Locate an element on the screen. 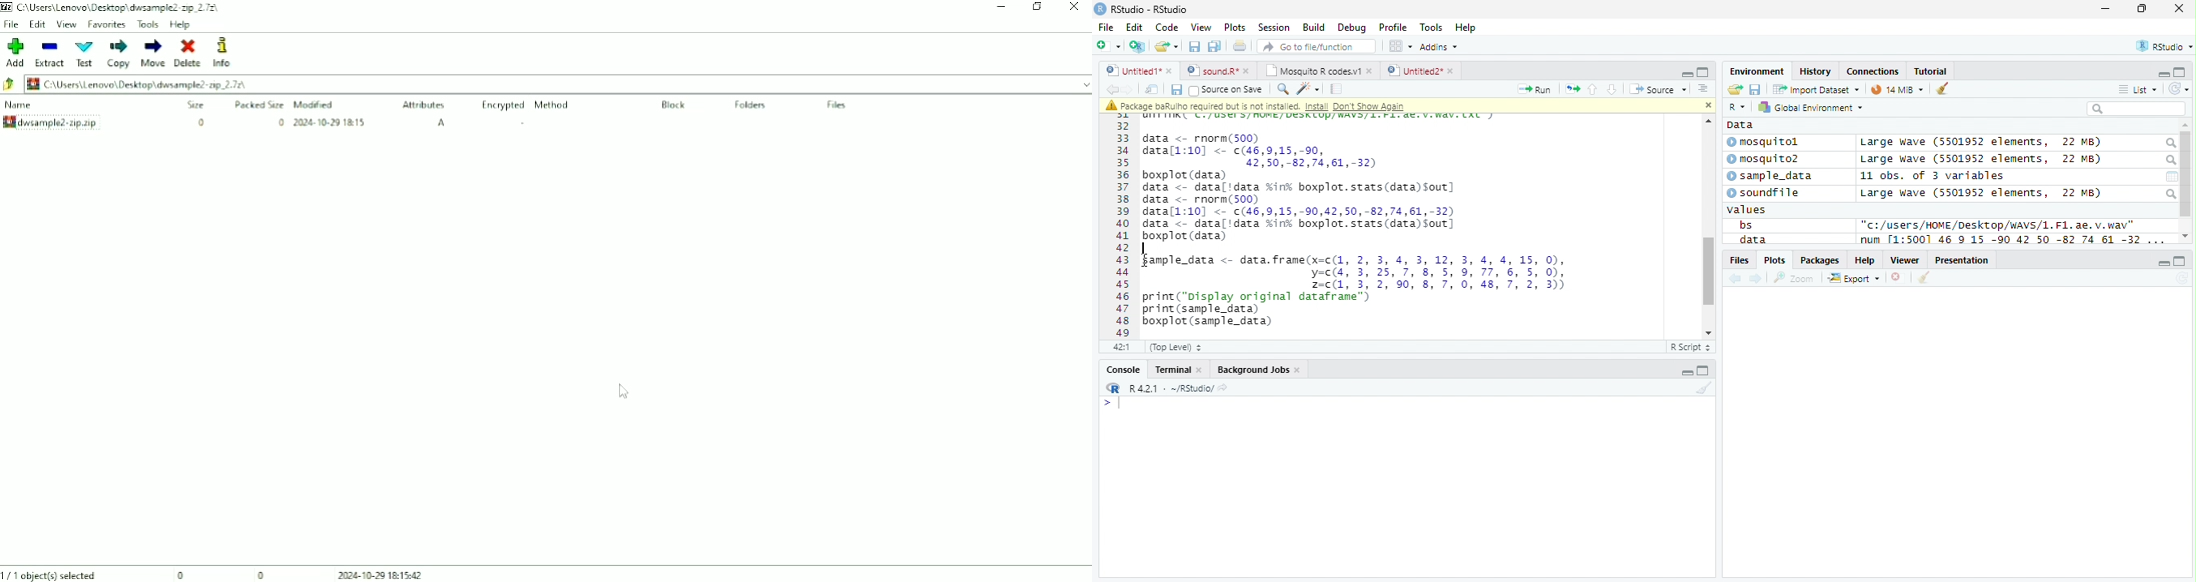 The width and height of the screenshot is (2212, 588). Code is located at coordinates (1167, 28).